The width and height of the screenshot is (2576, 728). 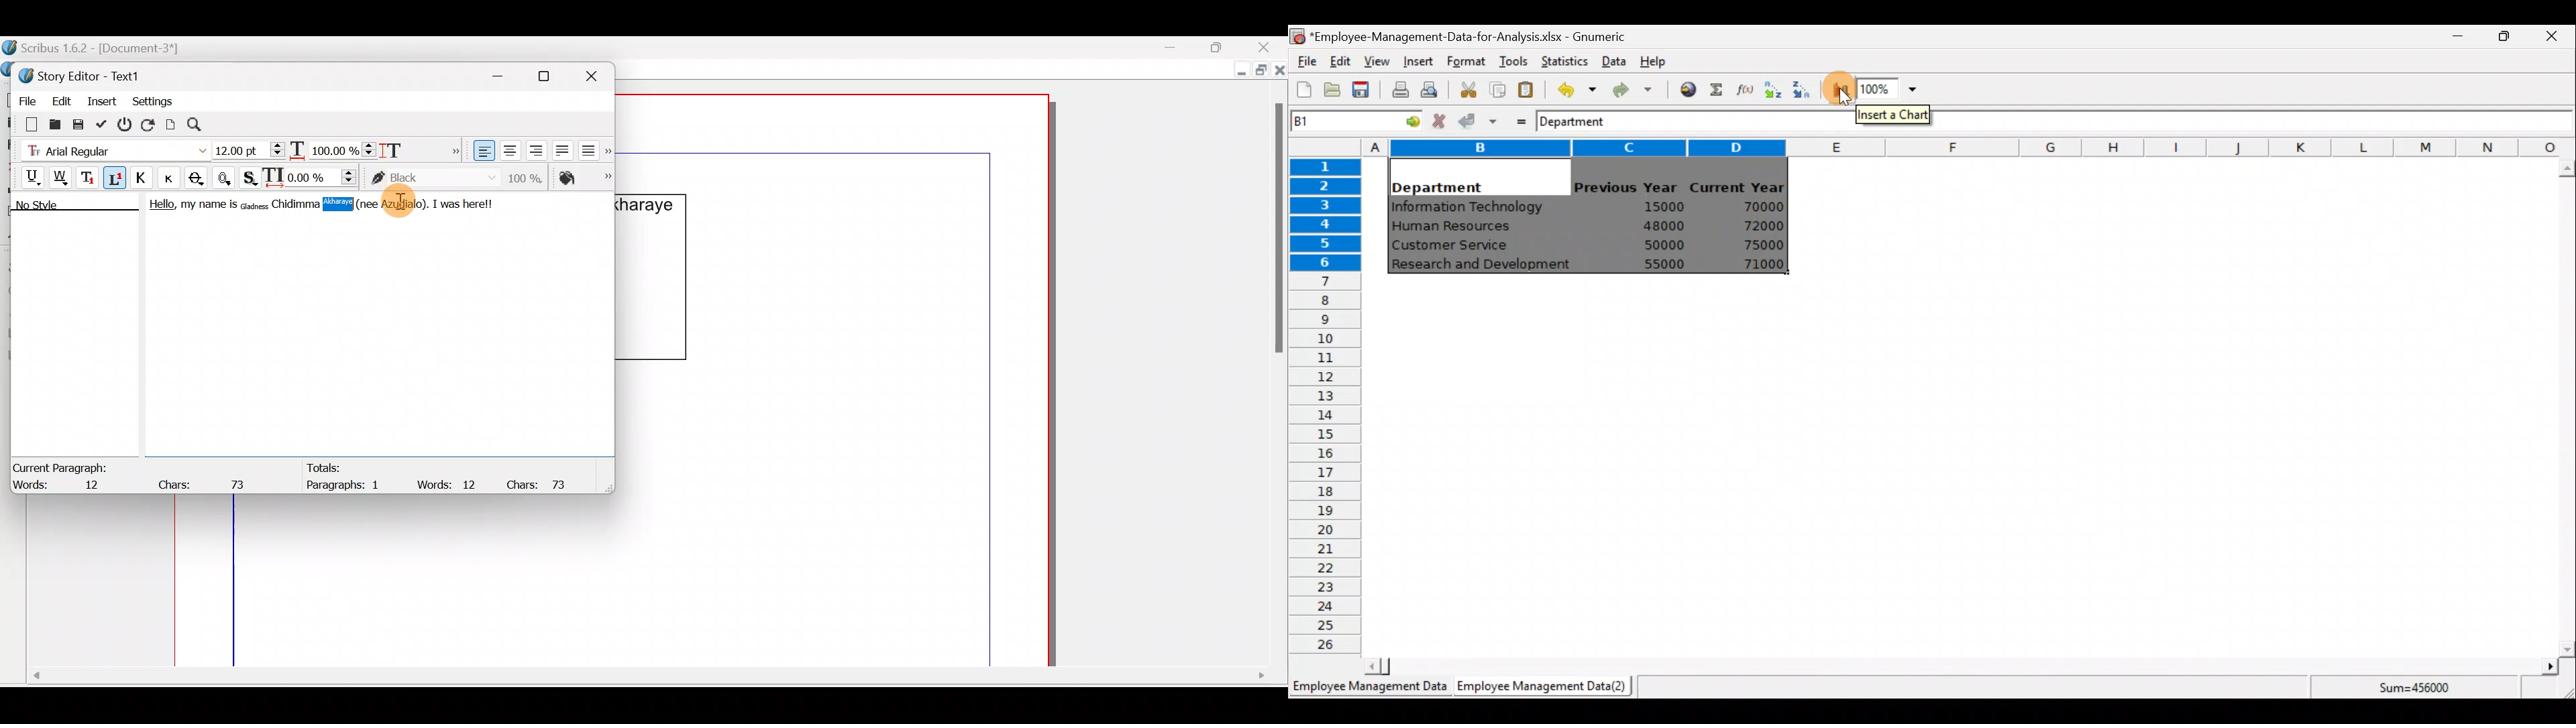 I want to click on 72000, so click(x=1756, y=226).